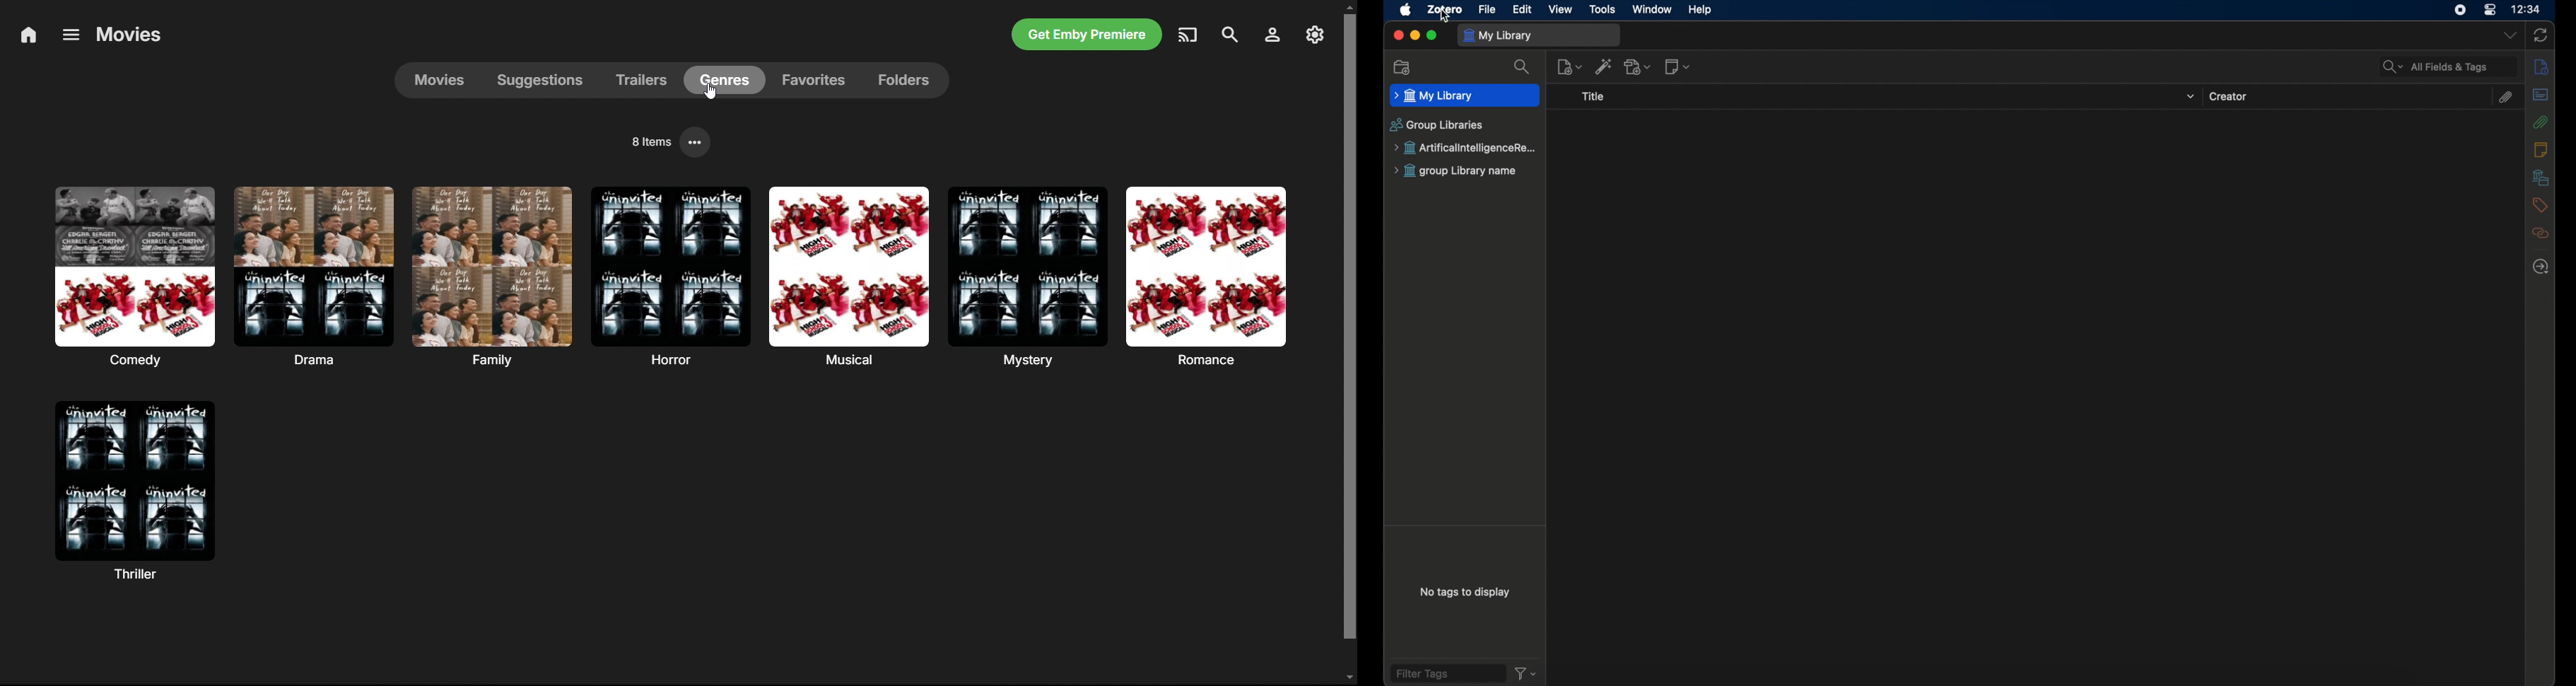 This screenshot has width=2576, height=700. Describe the element at coordinates (1405, 10) in the screenshot. I see `apple icon` at that location.